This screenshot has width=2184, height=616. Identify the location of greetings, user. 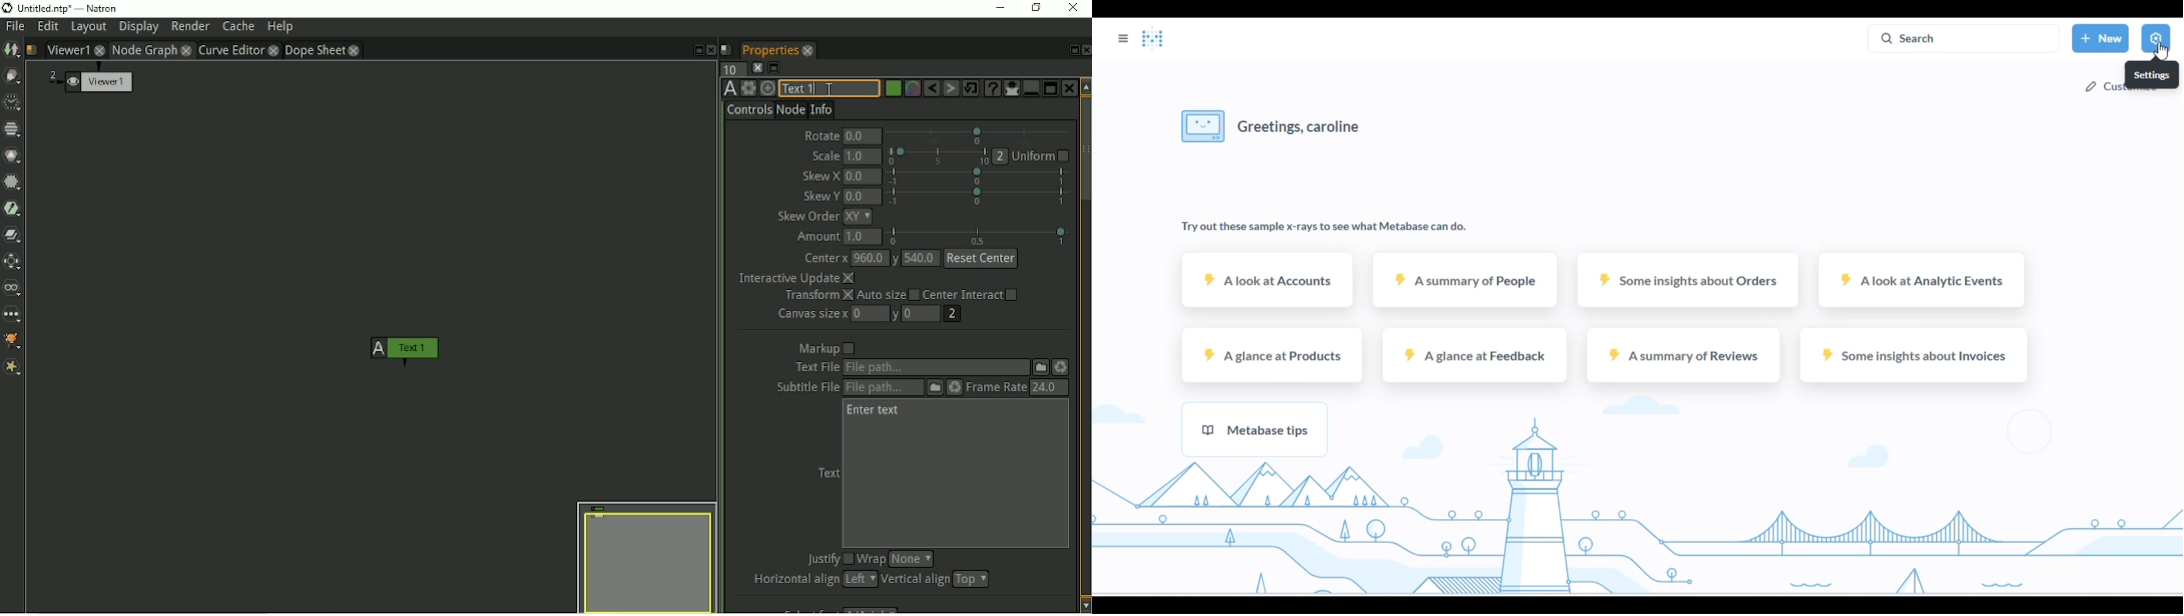
(1274, 126).